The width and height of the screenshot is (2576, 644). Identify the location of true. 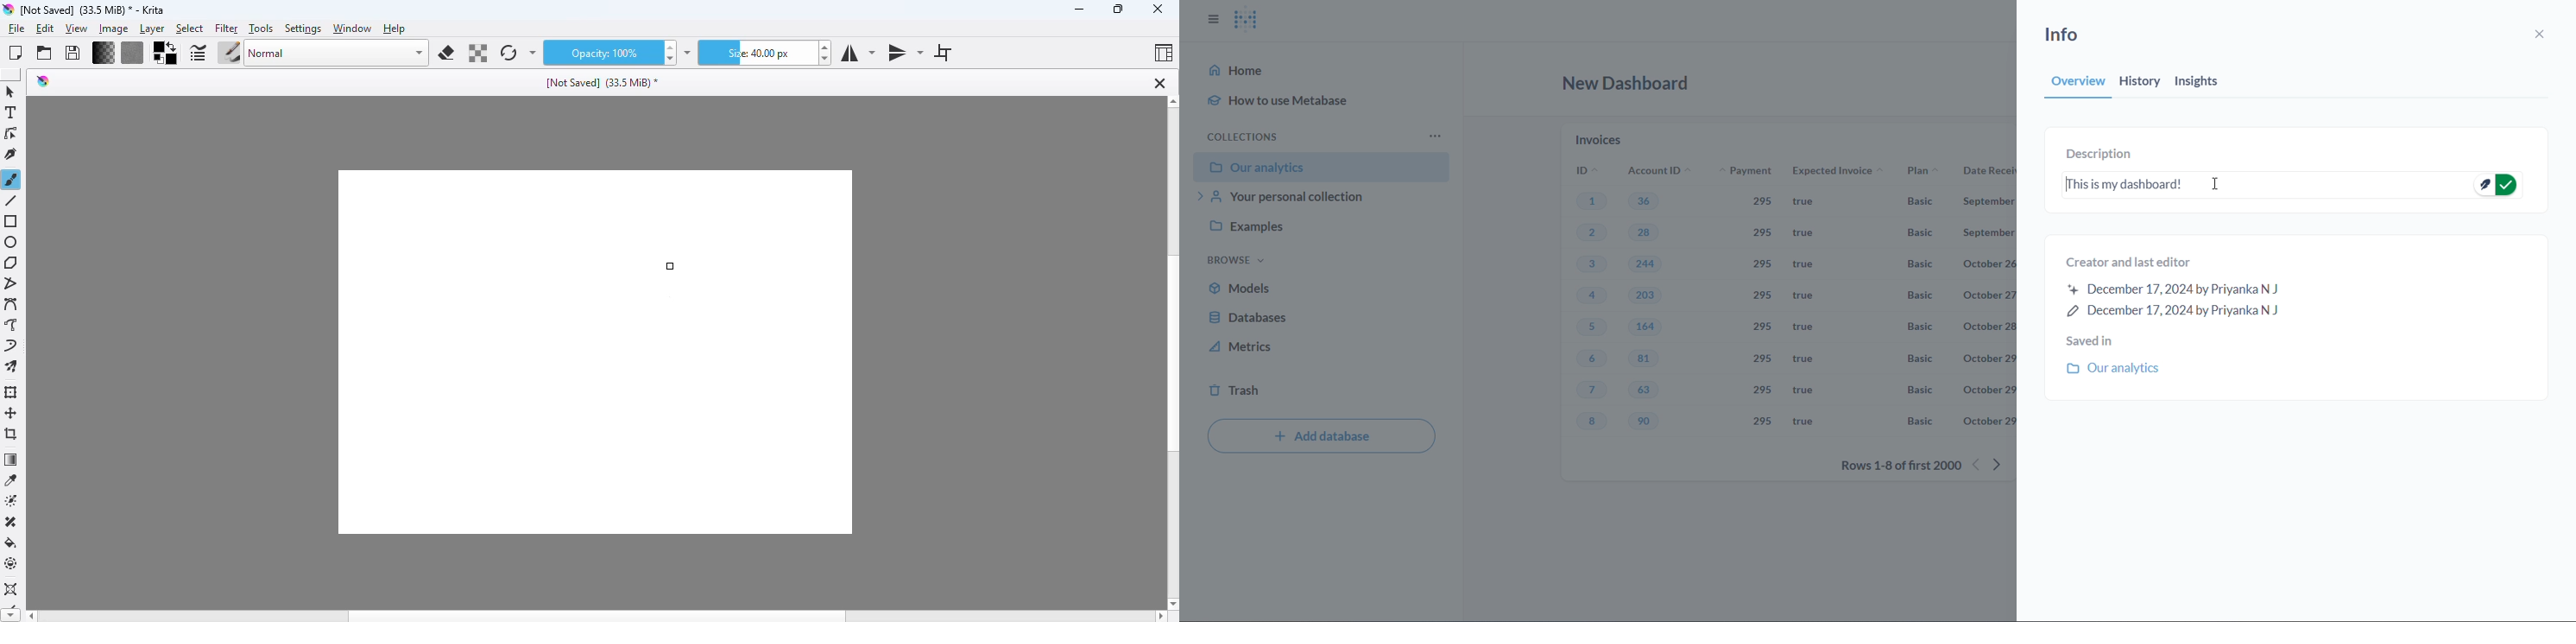
(1812, 233).